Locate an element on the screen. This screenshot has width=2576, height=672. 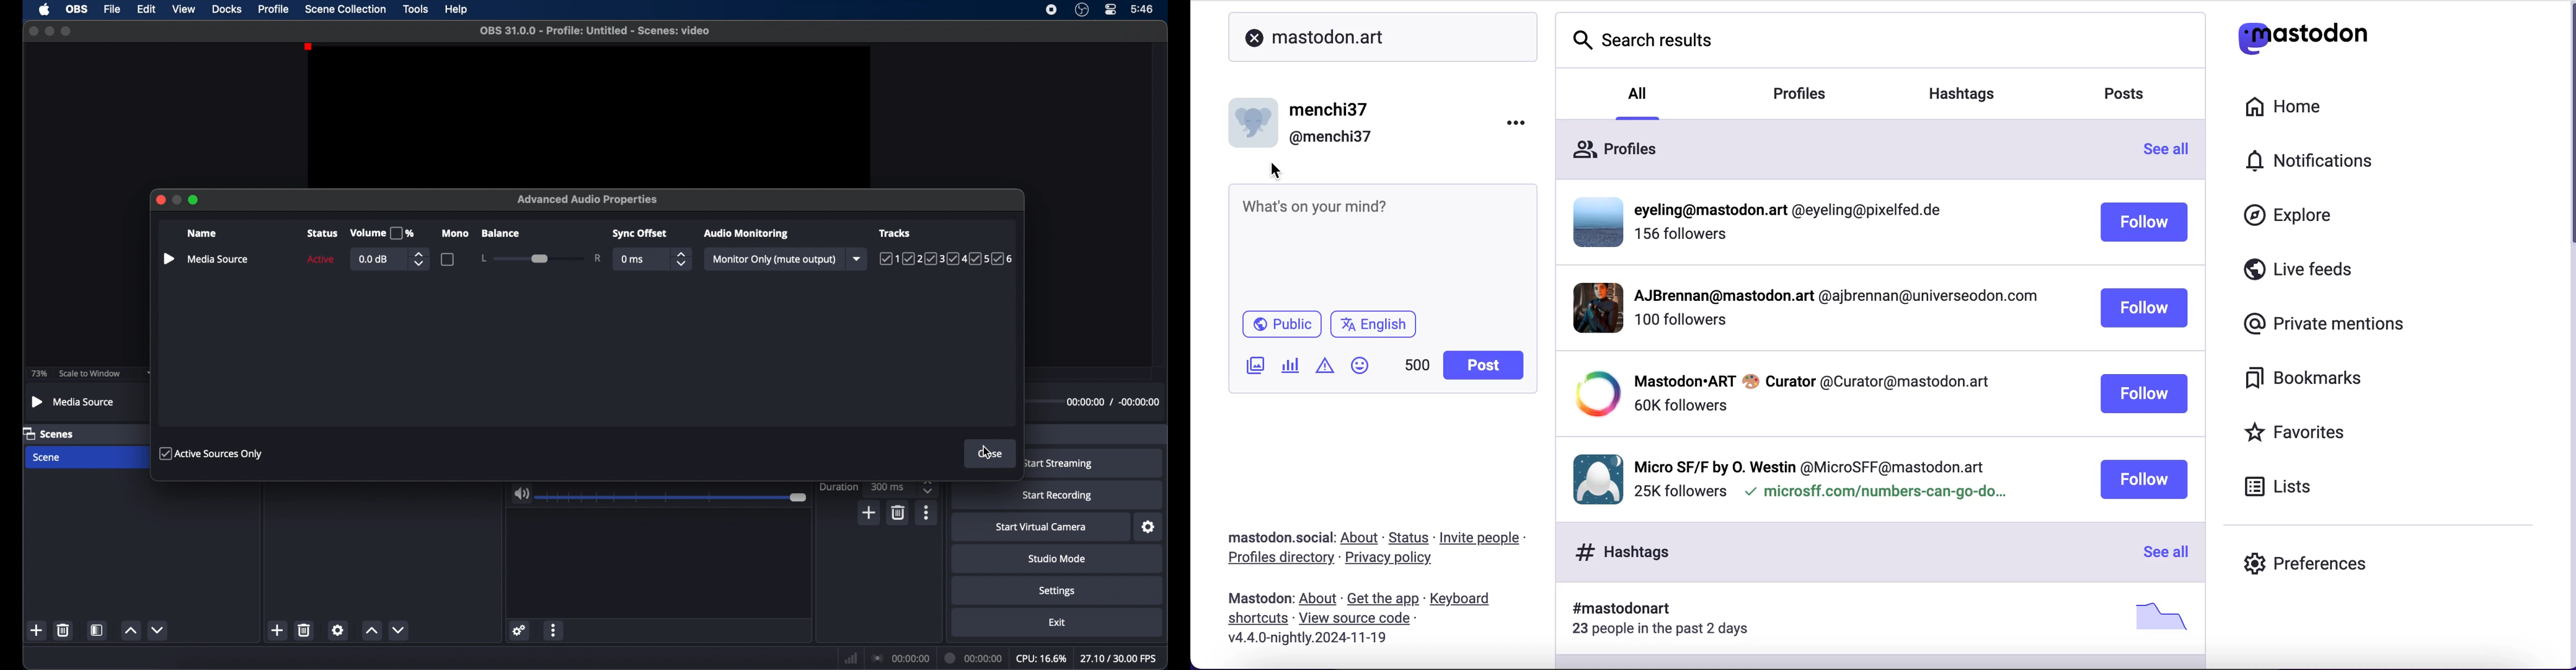
mastodon logo is located at coordinates (2303, 34).